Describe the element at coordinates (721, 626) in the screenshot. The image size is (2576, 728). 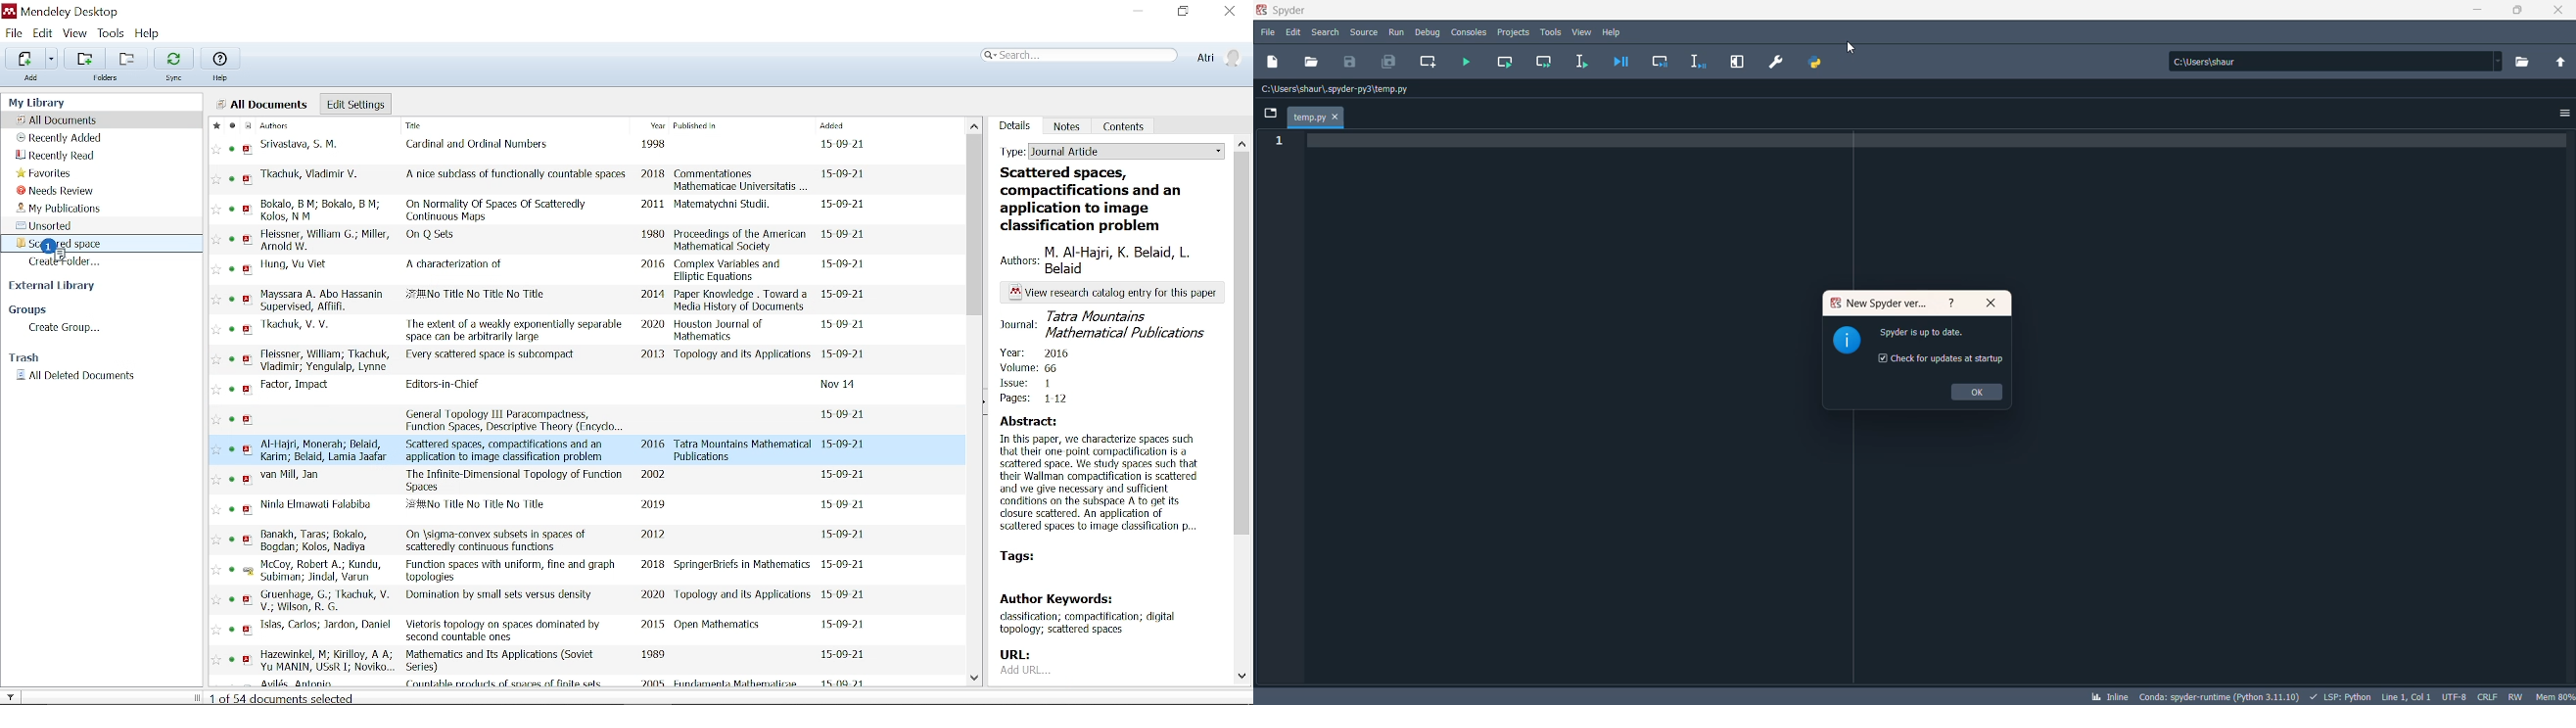
I see `Open Mathematics` at that location.